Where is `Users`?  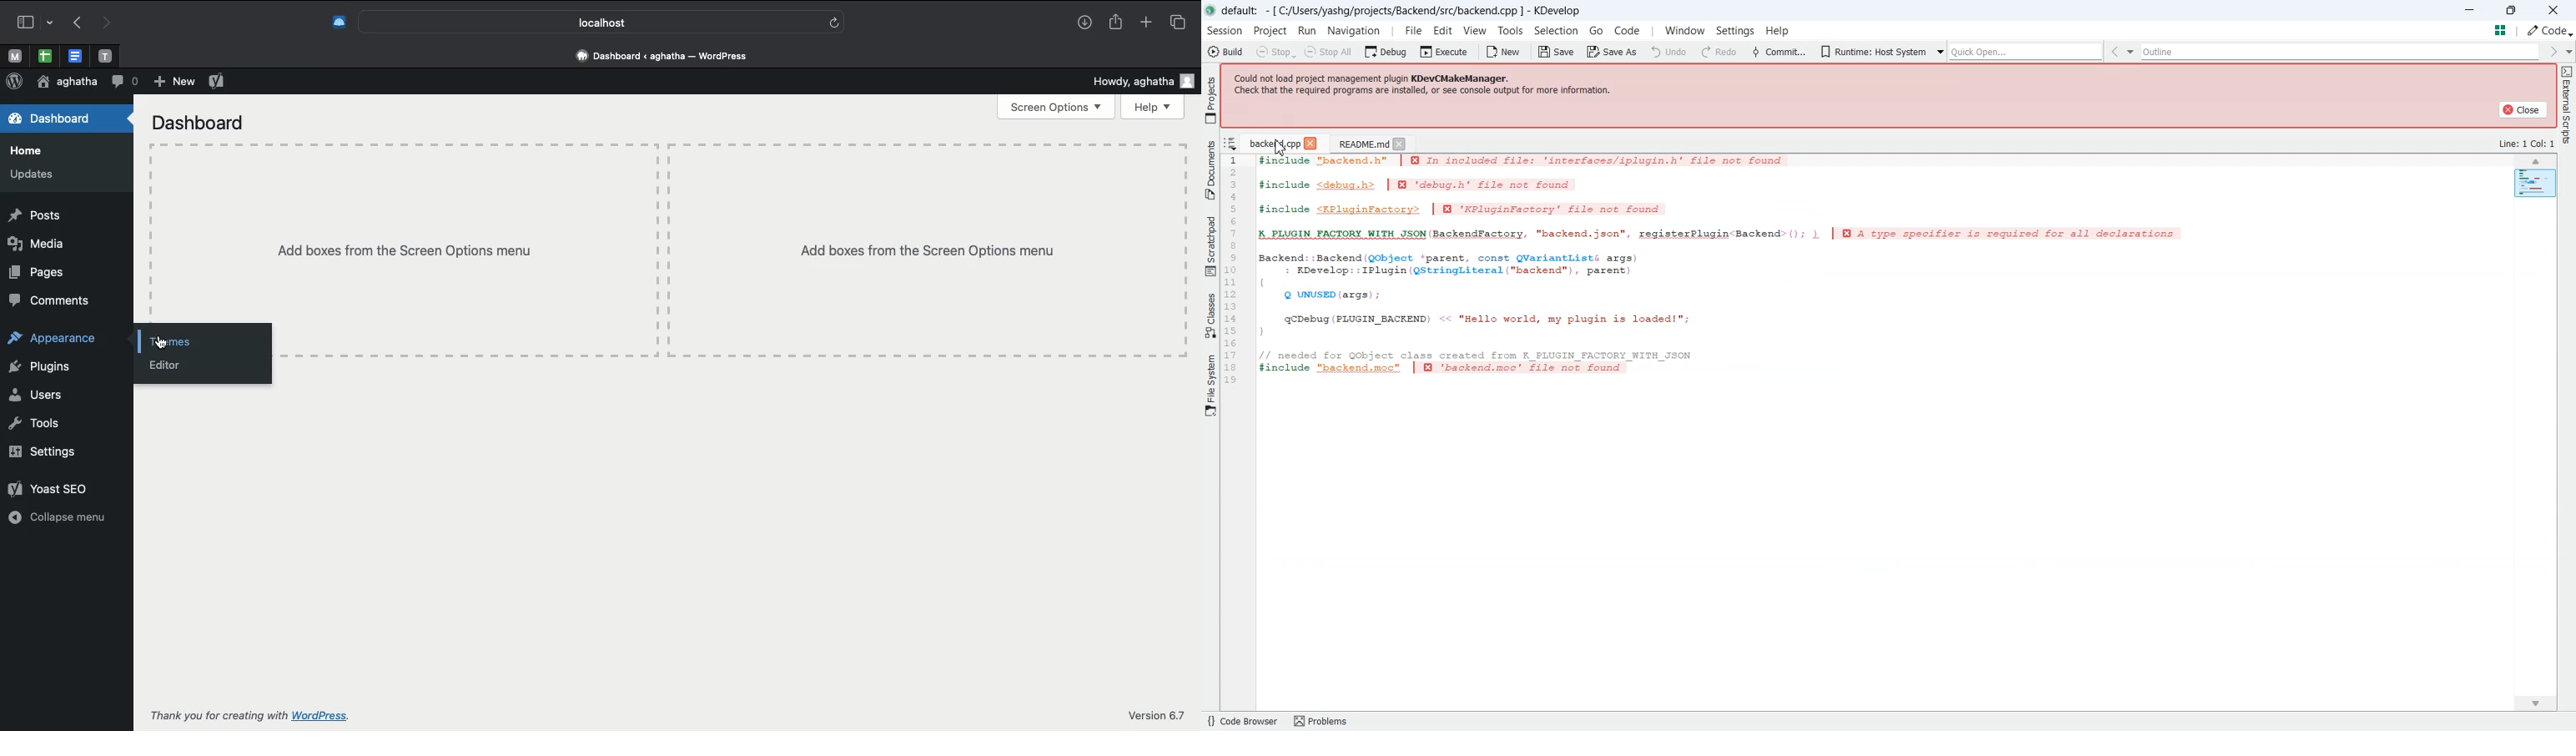 Users is located at coordinates (37, 396).